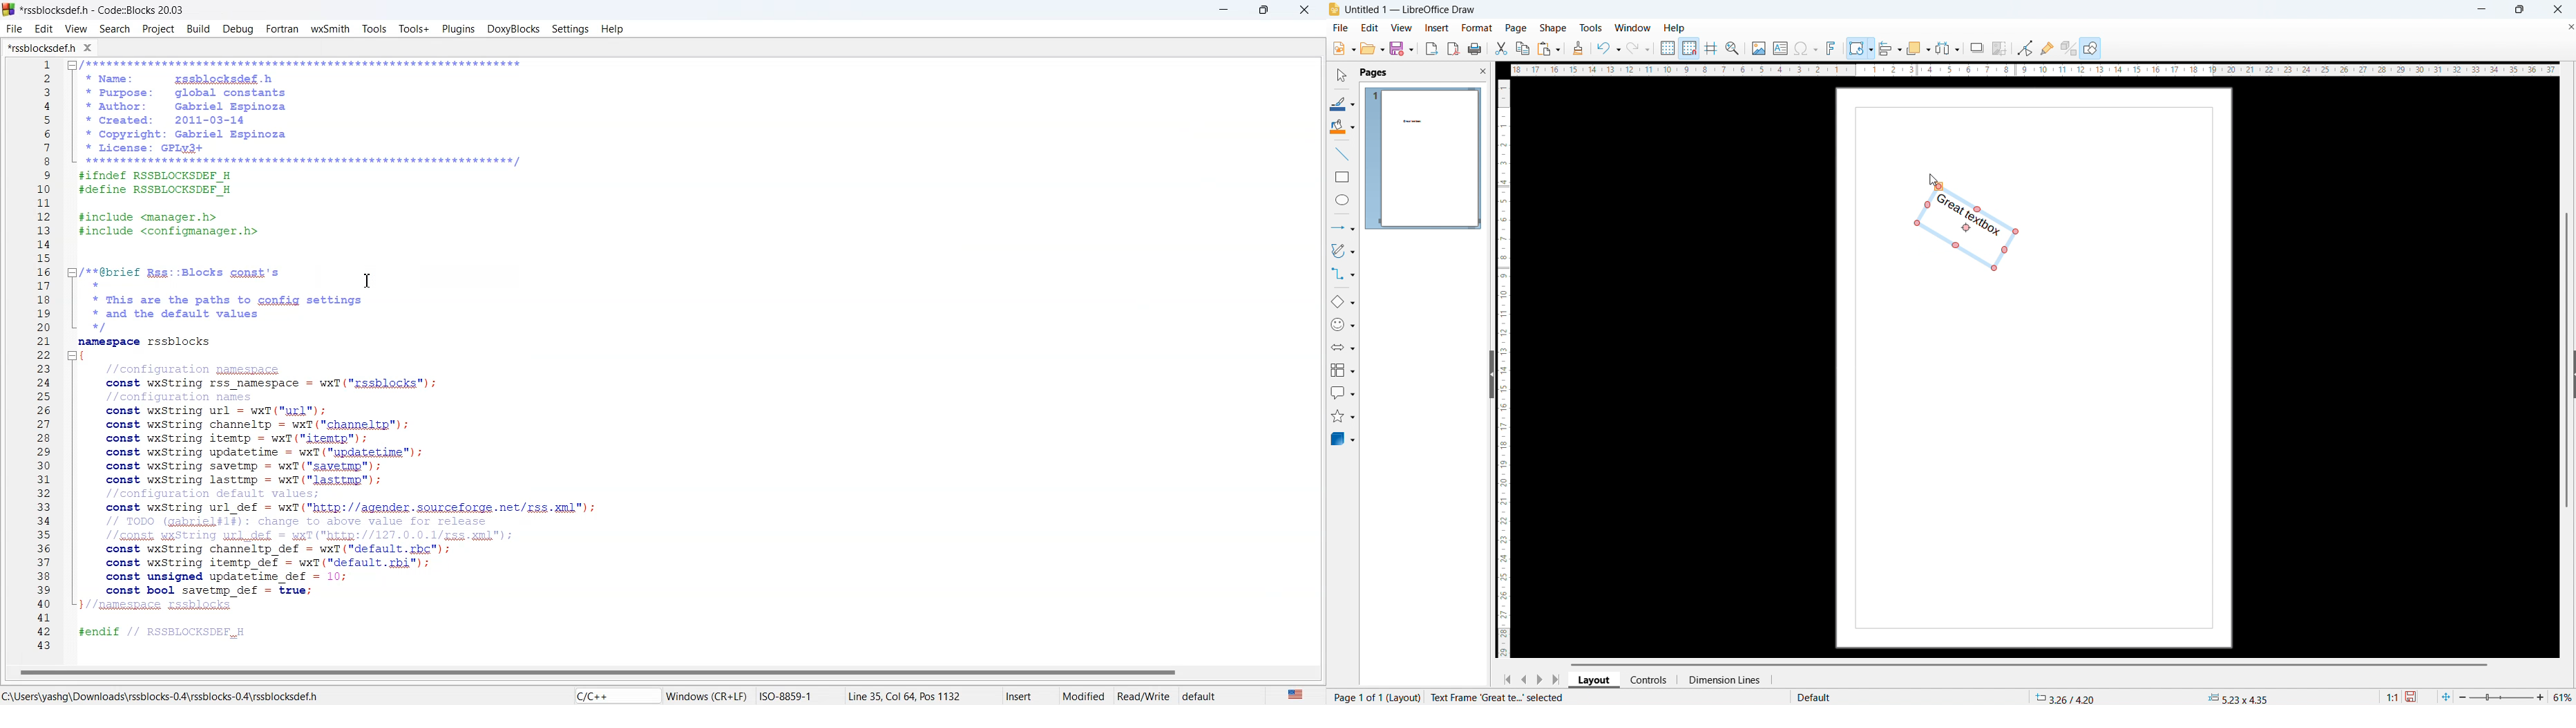 This screenshot has height=728, width=2576. I want to click on save , so click(2412, 696).